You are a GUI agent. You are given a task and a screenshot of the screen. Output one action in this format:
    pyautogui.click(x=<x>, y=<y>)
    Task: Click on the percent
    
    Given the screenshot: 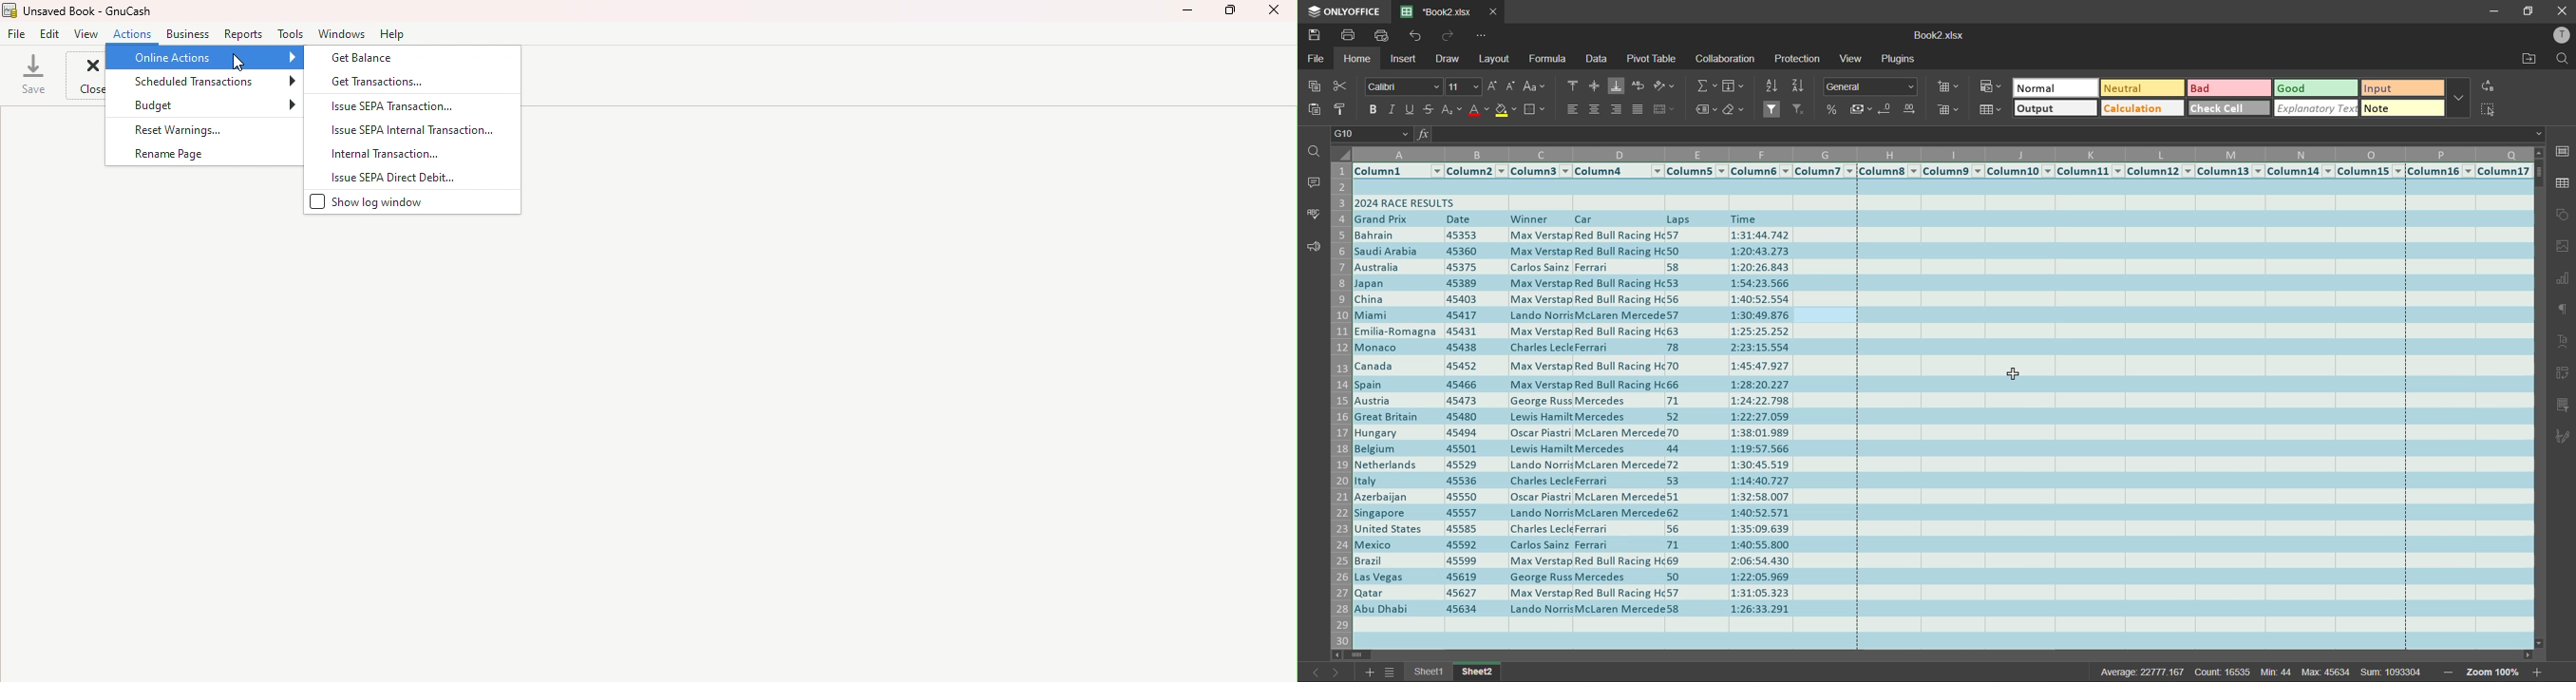 What is the action you would take?
    pyautogui.click(x=1834, y=109)
    